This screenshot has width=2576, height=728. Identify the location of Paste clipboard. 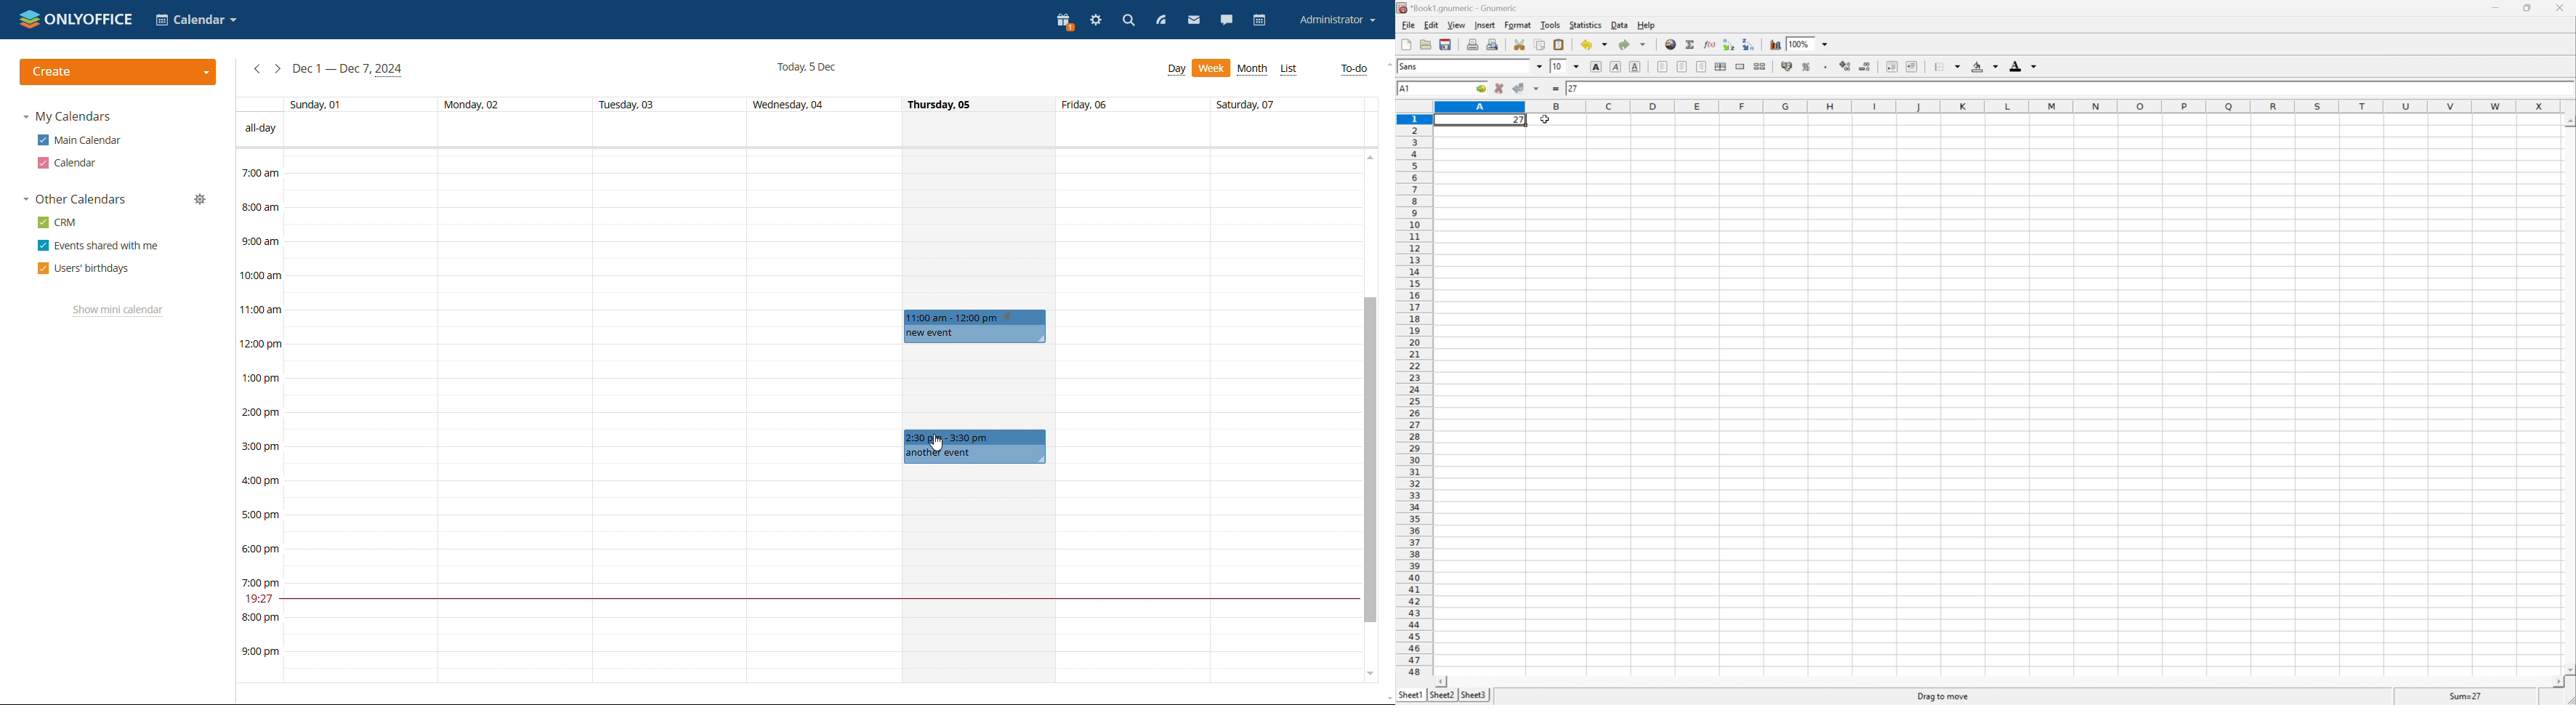
(1558, 44).